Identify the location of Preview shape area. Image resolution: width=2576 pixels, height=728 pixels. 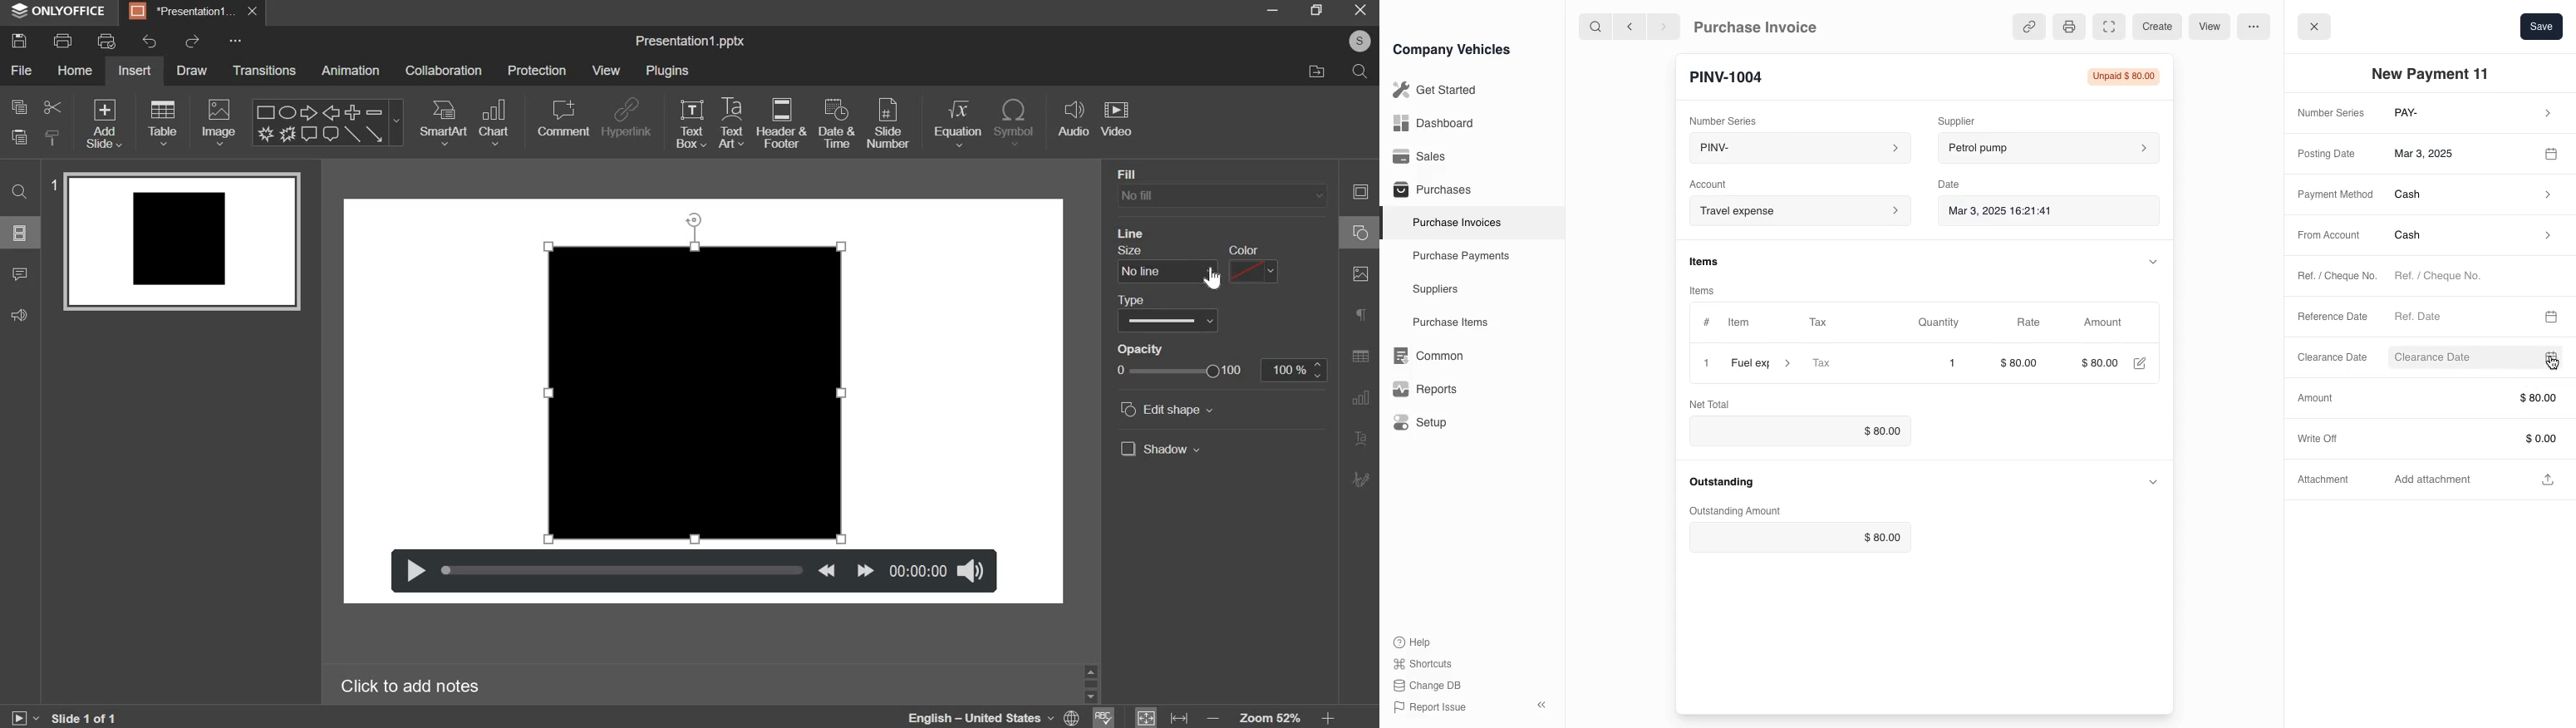
(182, 248).